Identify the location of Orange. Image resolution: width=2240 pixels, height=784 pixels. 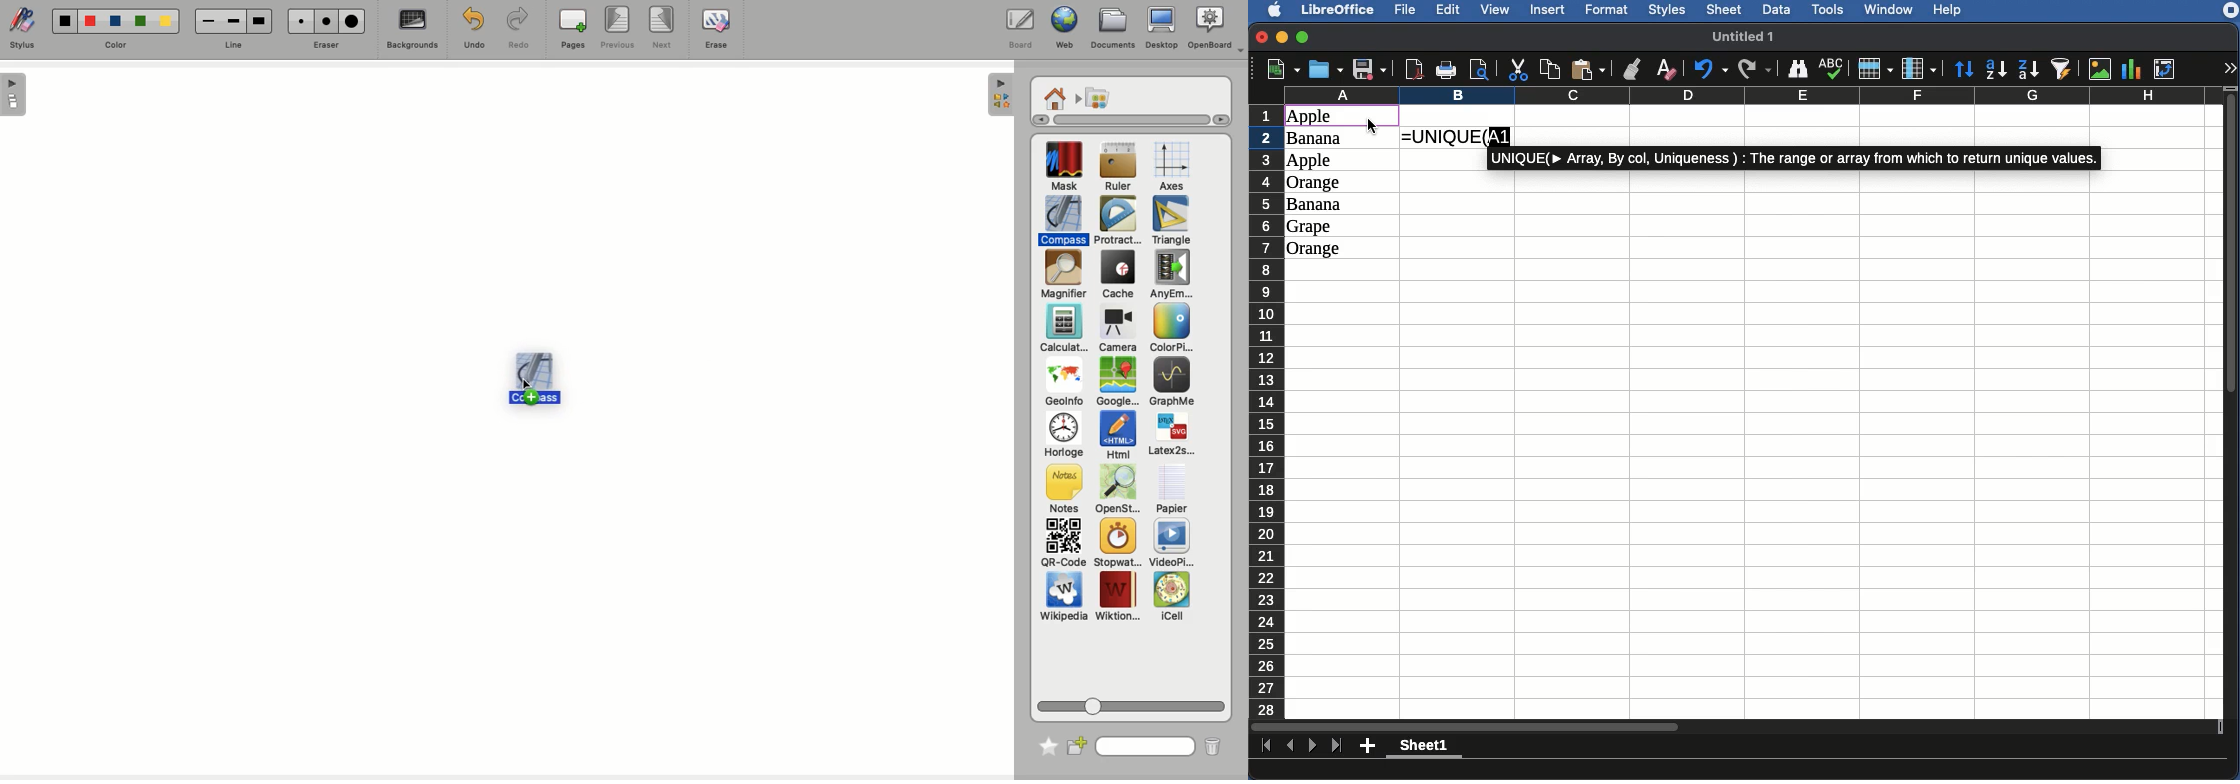
(1315, 183).